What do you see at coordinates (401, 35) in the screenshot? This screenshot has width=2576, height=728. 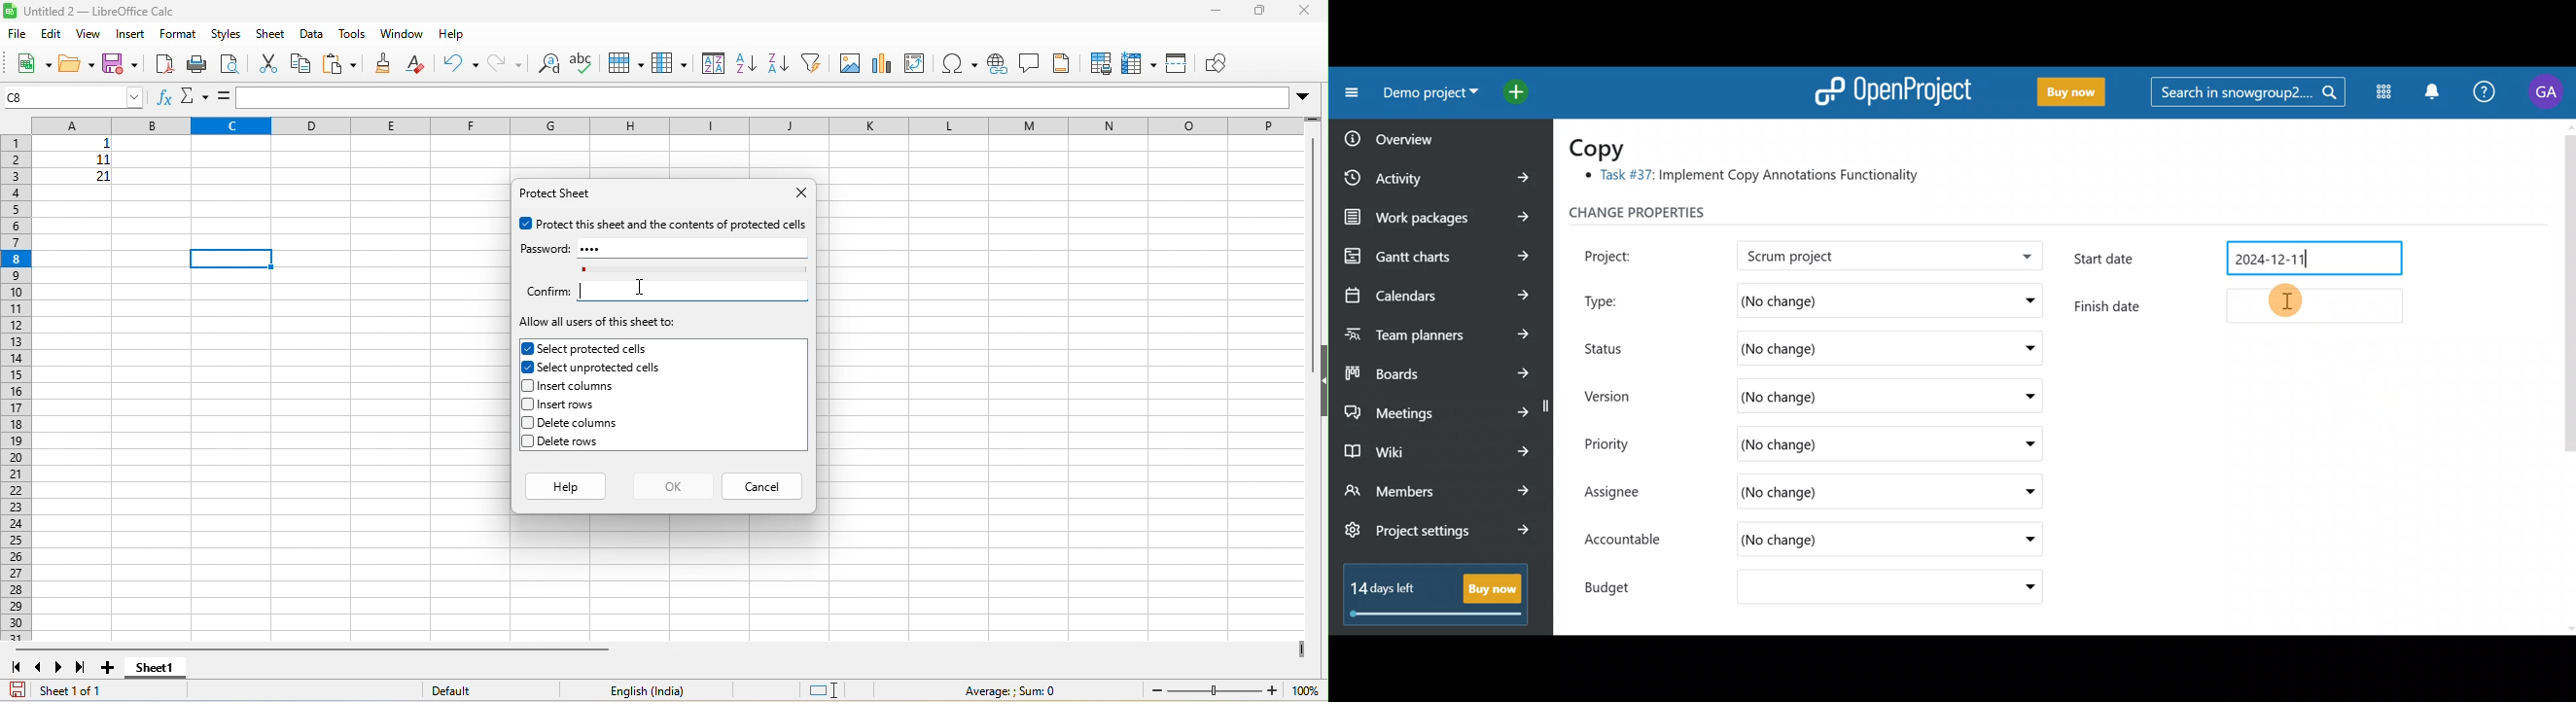 I see `window` at bounding box center [401, 35].